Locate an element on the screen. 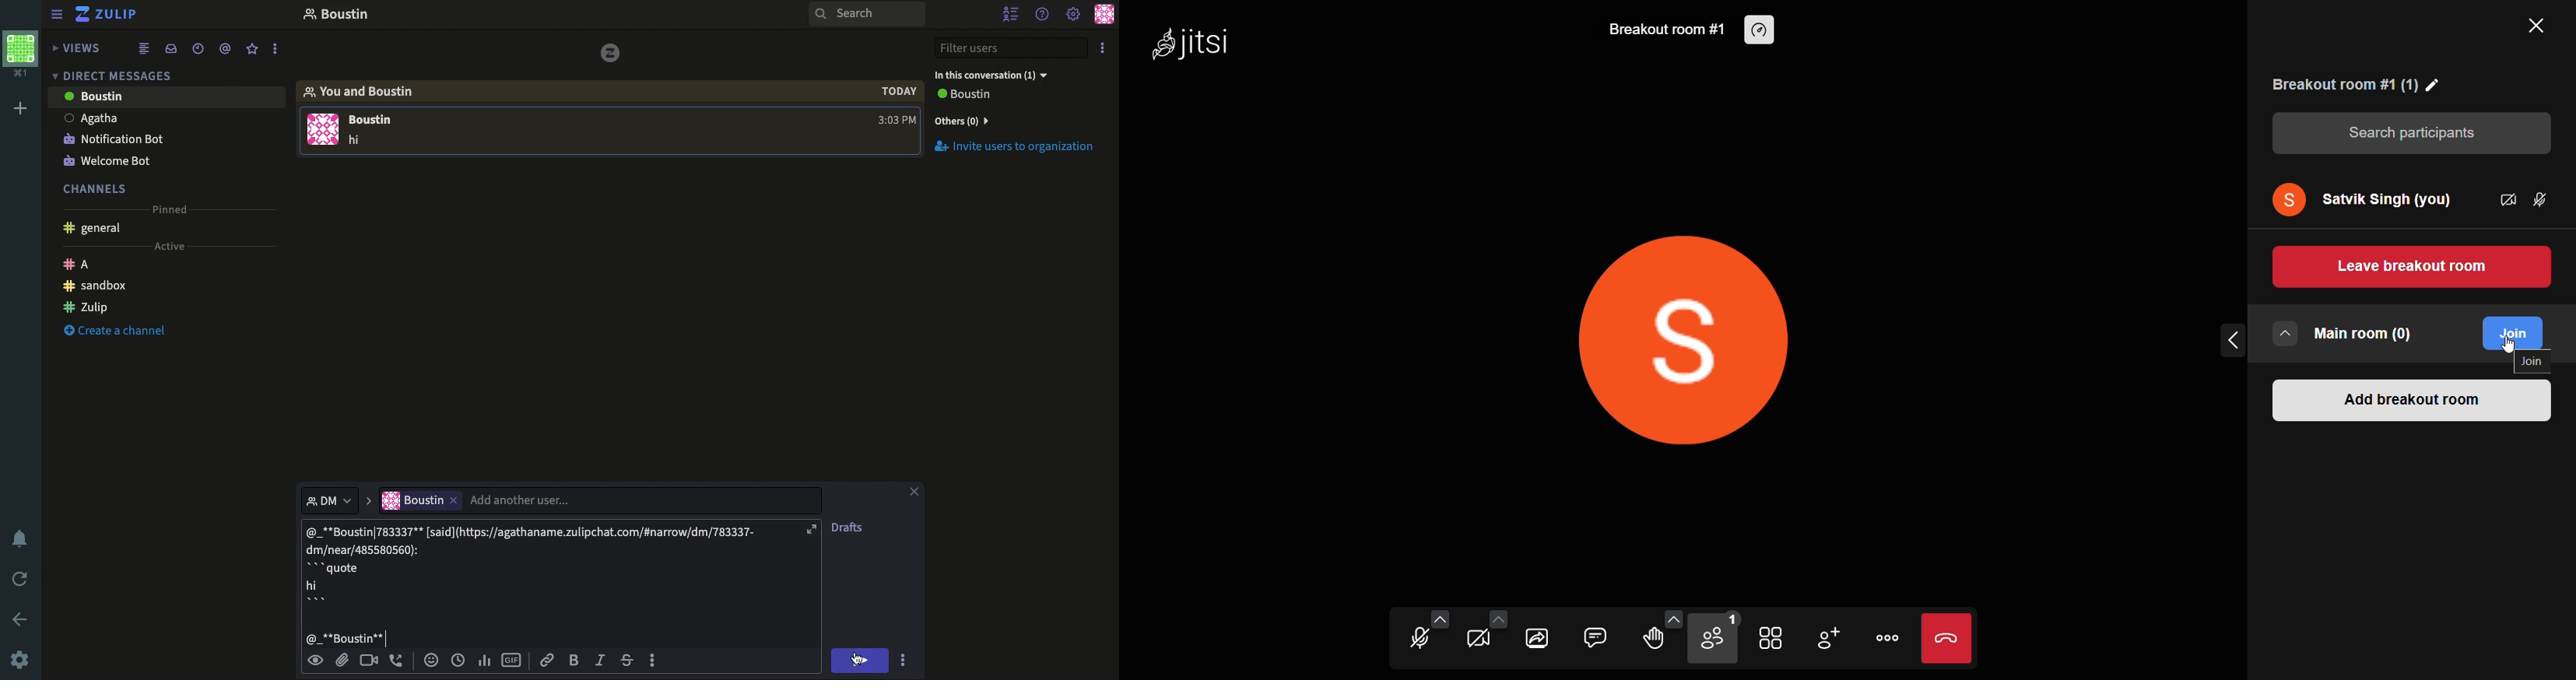  chat  is located at coordinates (1594, 640).